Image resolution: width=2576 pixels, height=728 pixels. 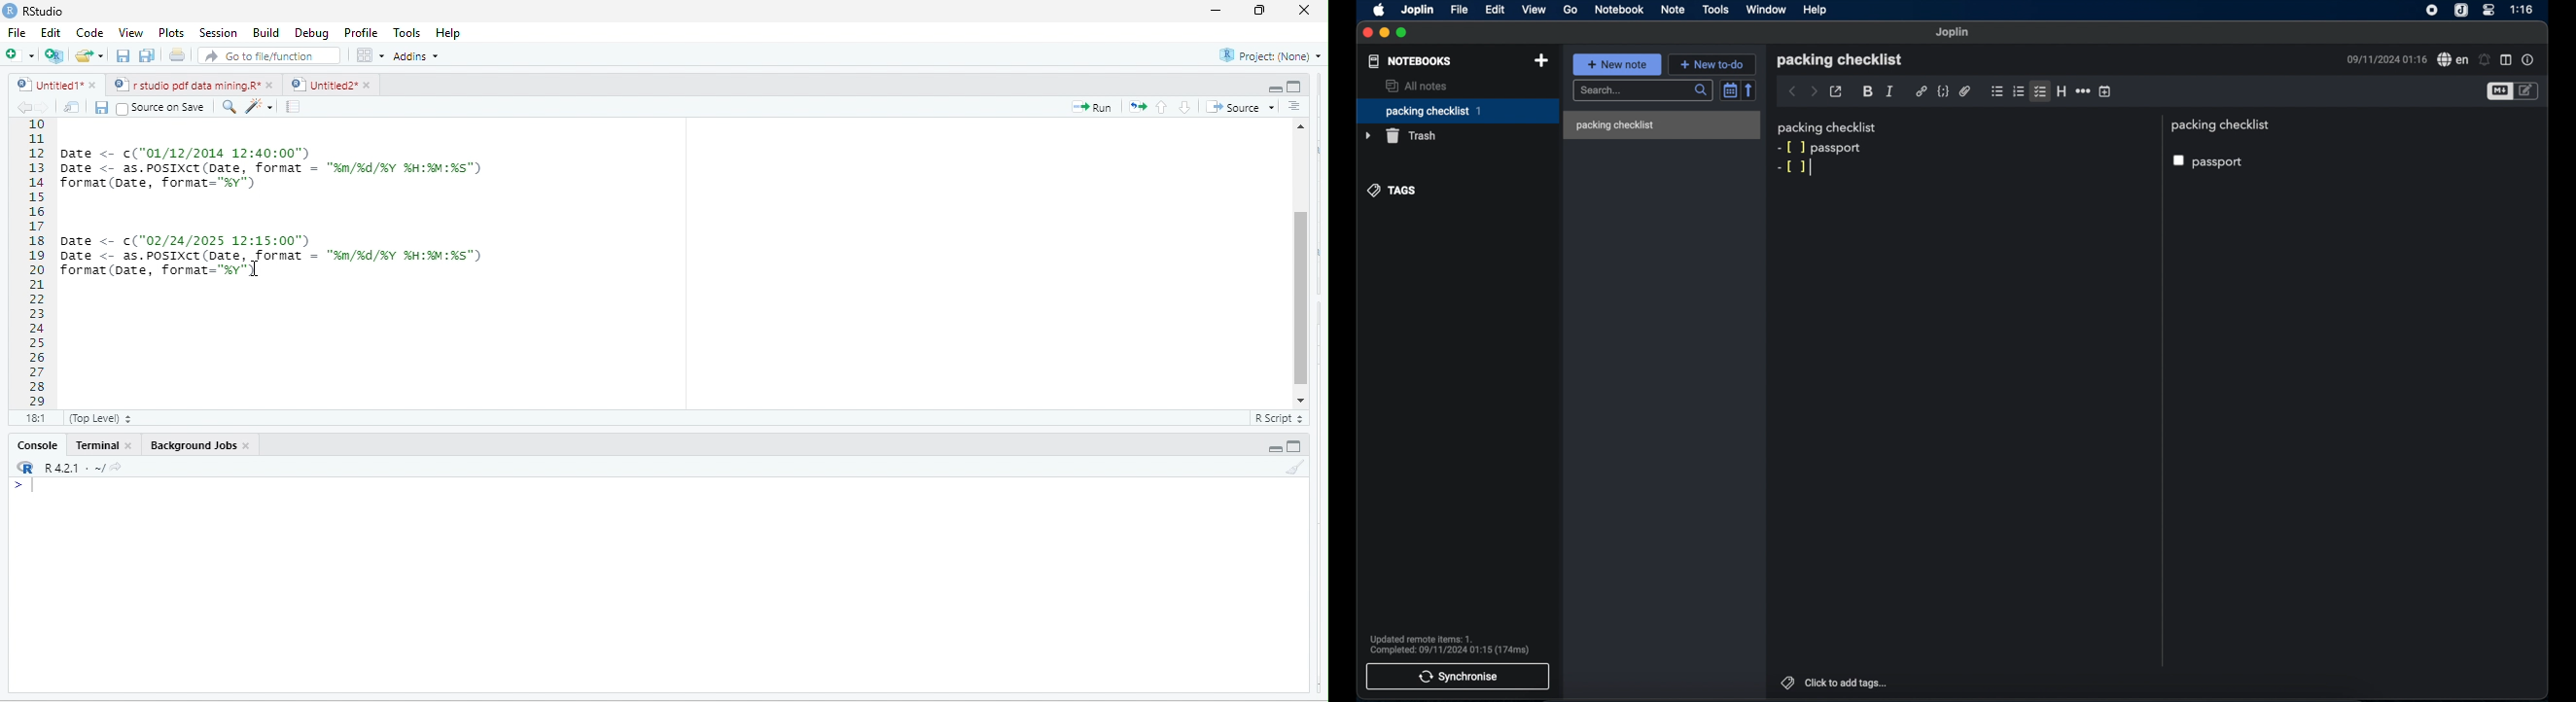 What do you see at coordinates (2523, 10) in the screenshot?
I see `1:16` at bounding box center [2523, 10].